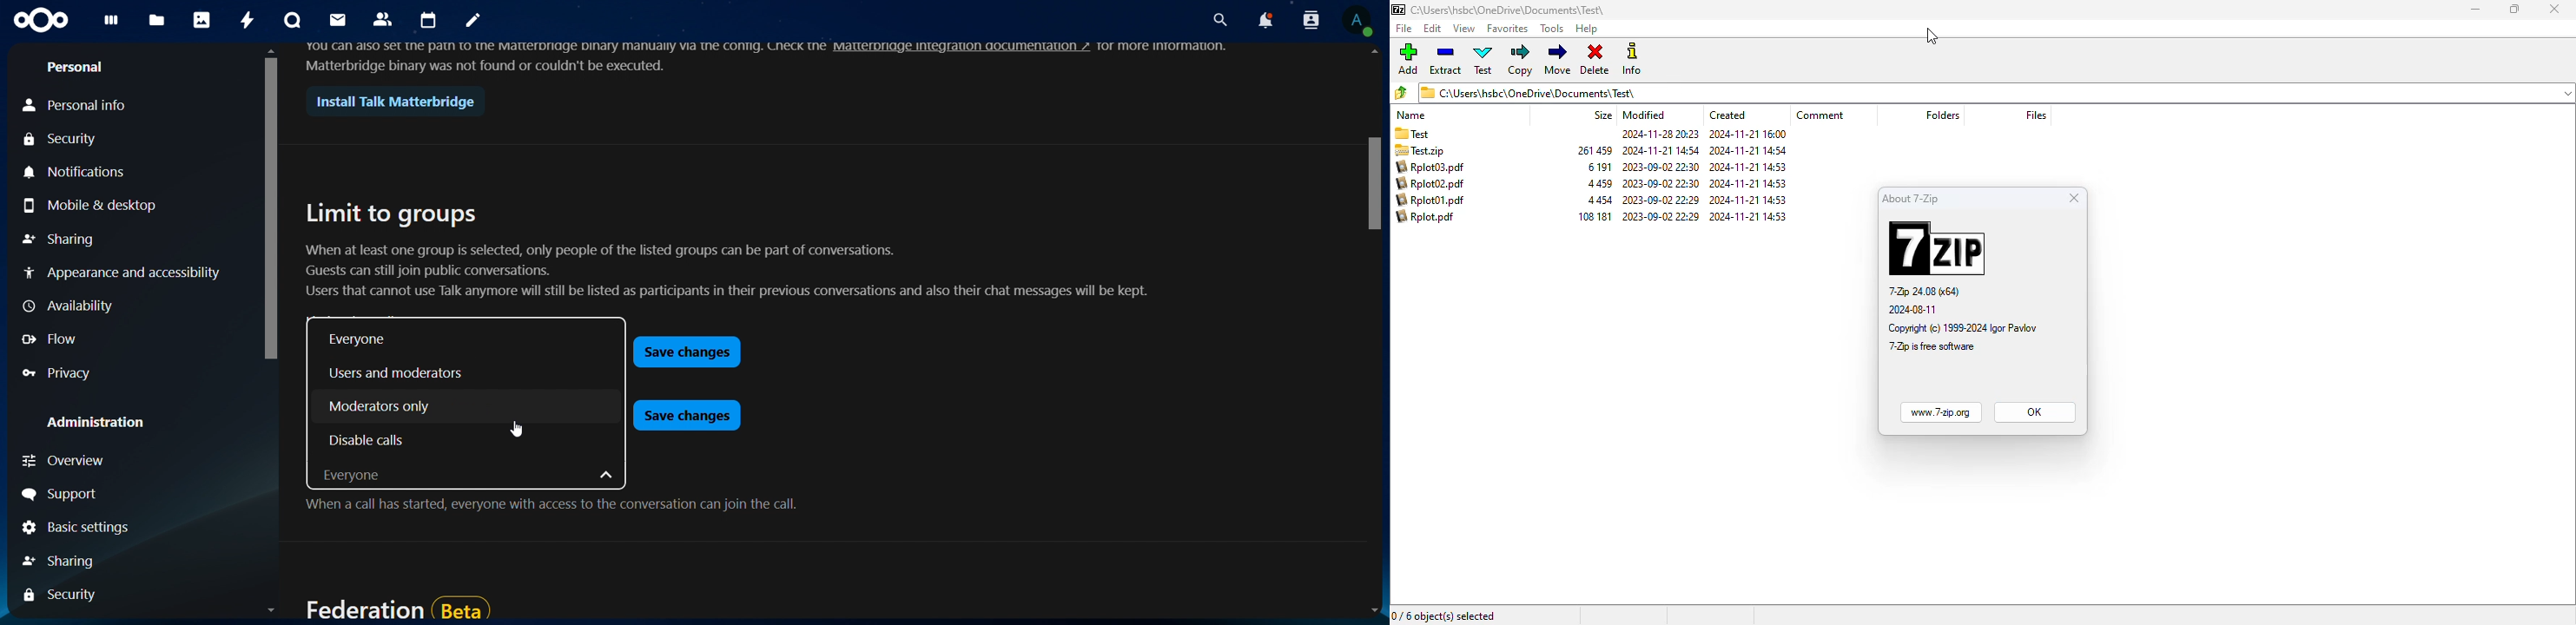  I want to click on more innovation, so click(1178, 46).